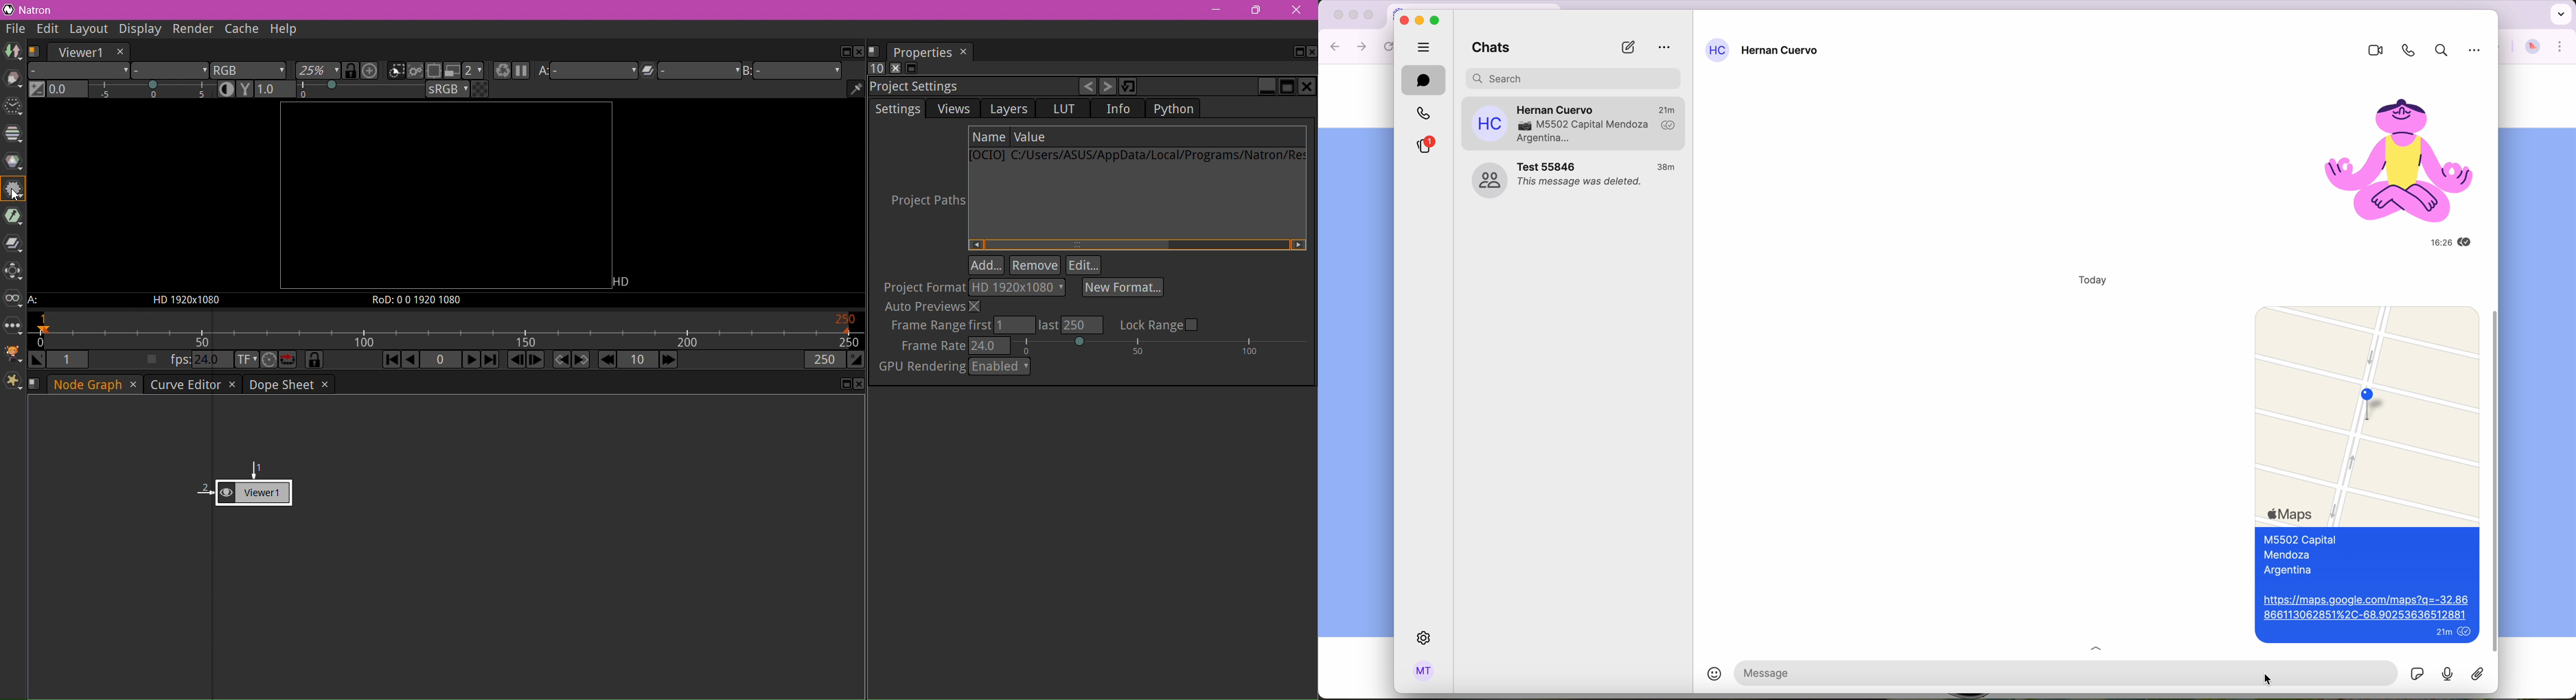  What do you see at coordinates (1549, 166) in the screenshot?
I see `Test 55846` at bounding box center [1549, 166].